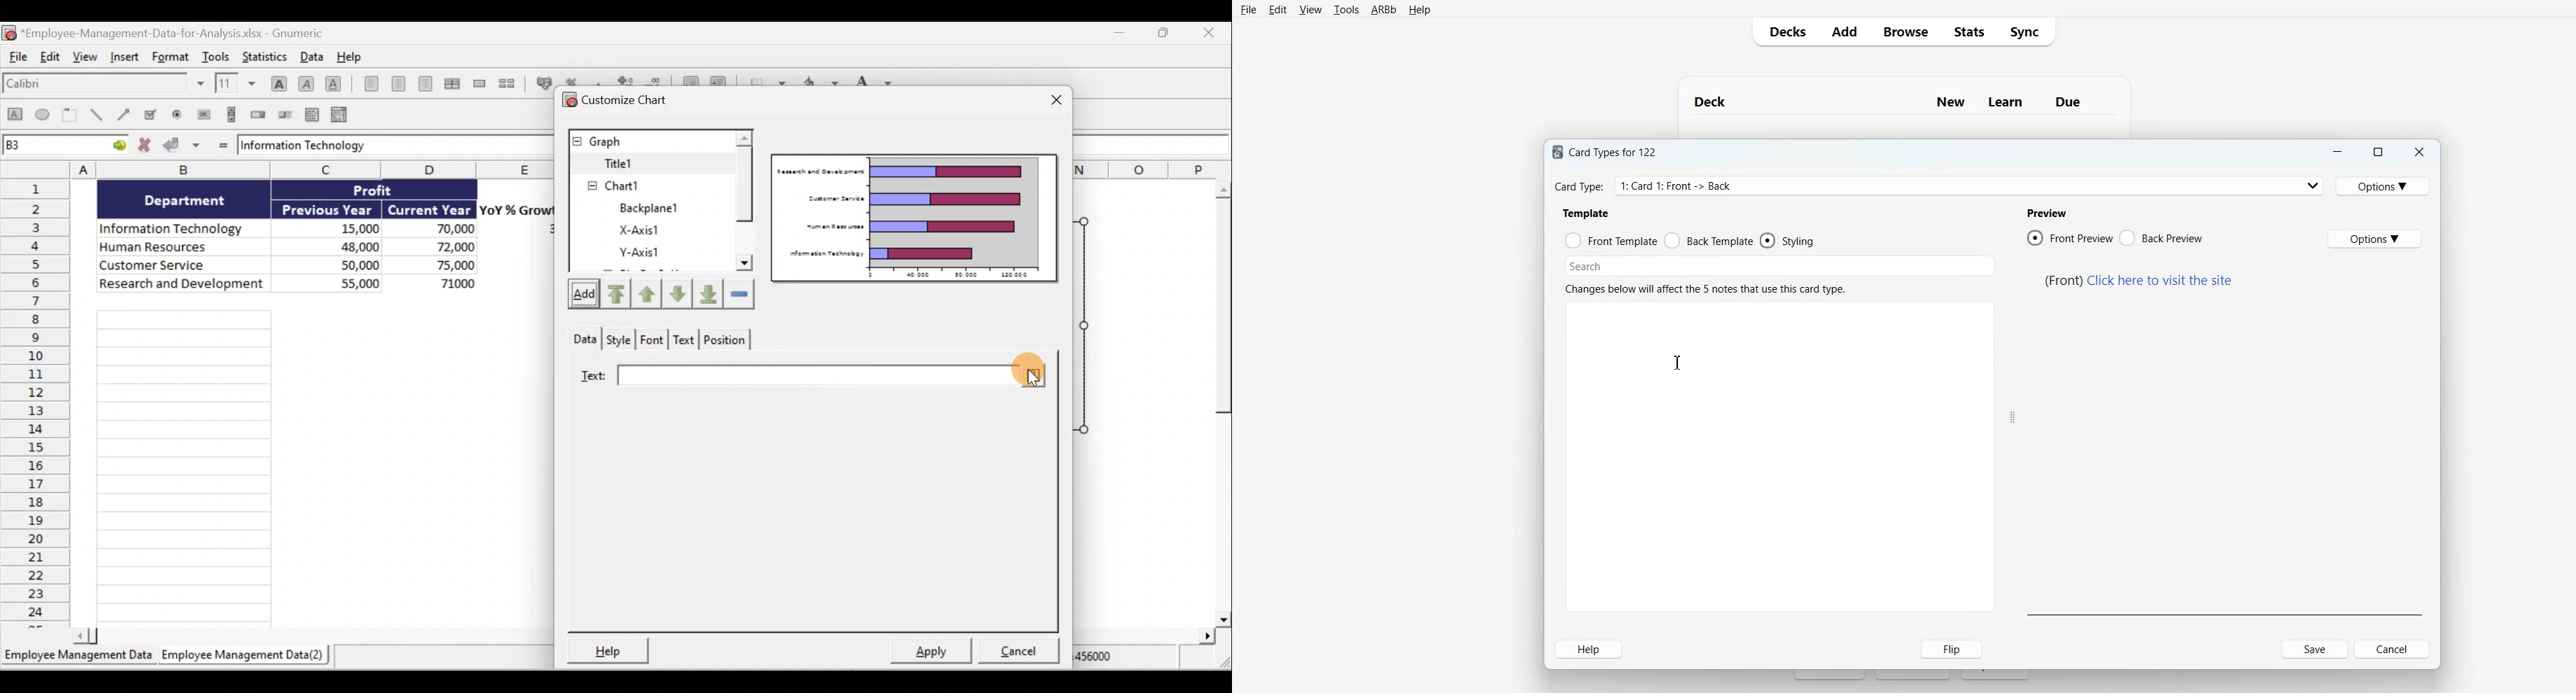  Describe the element at coordinates (286, 114) in the screenshot. I see `Create a slider` at that location.